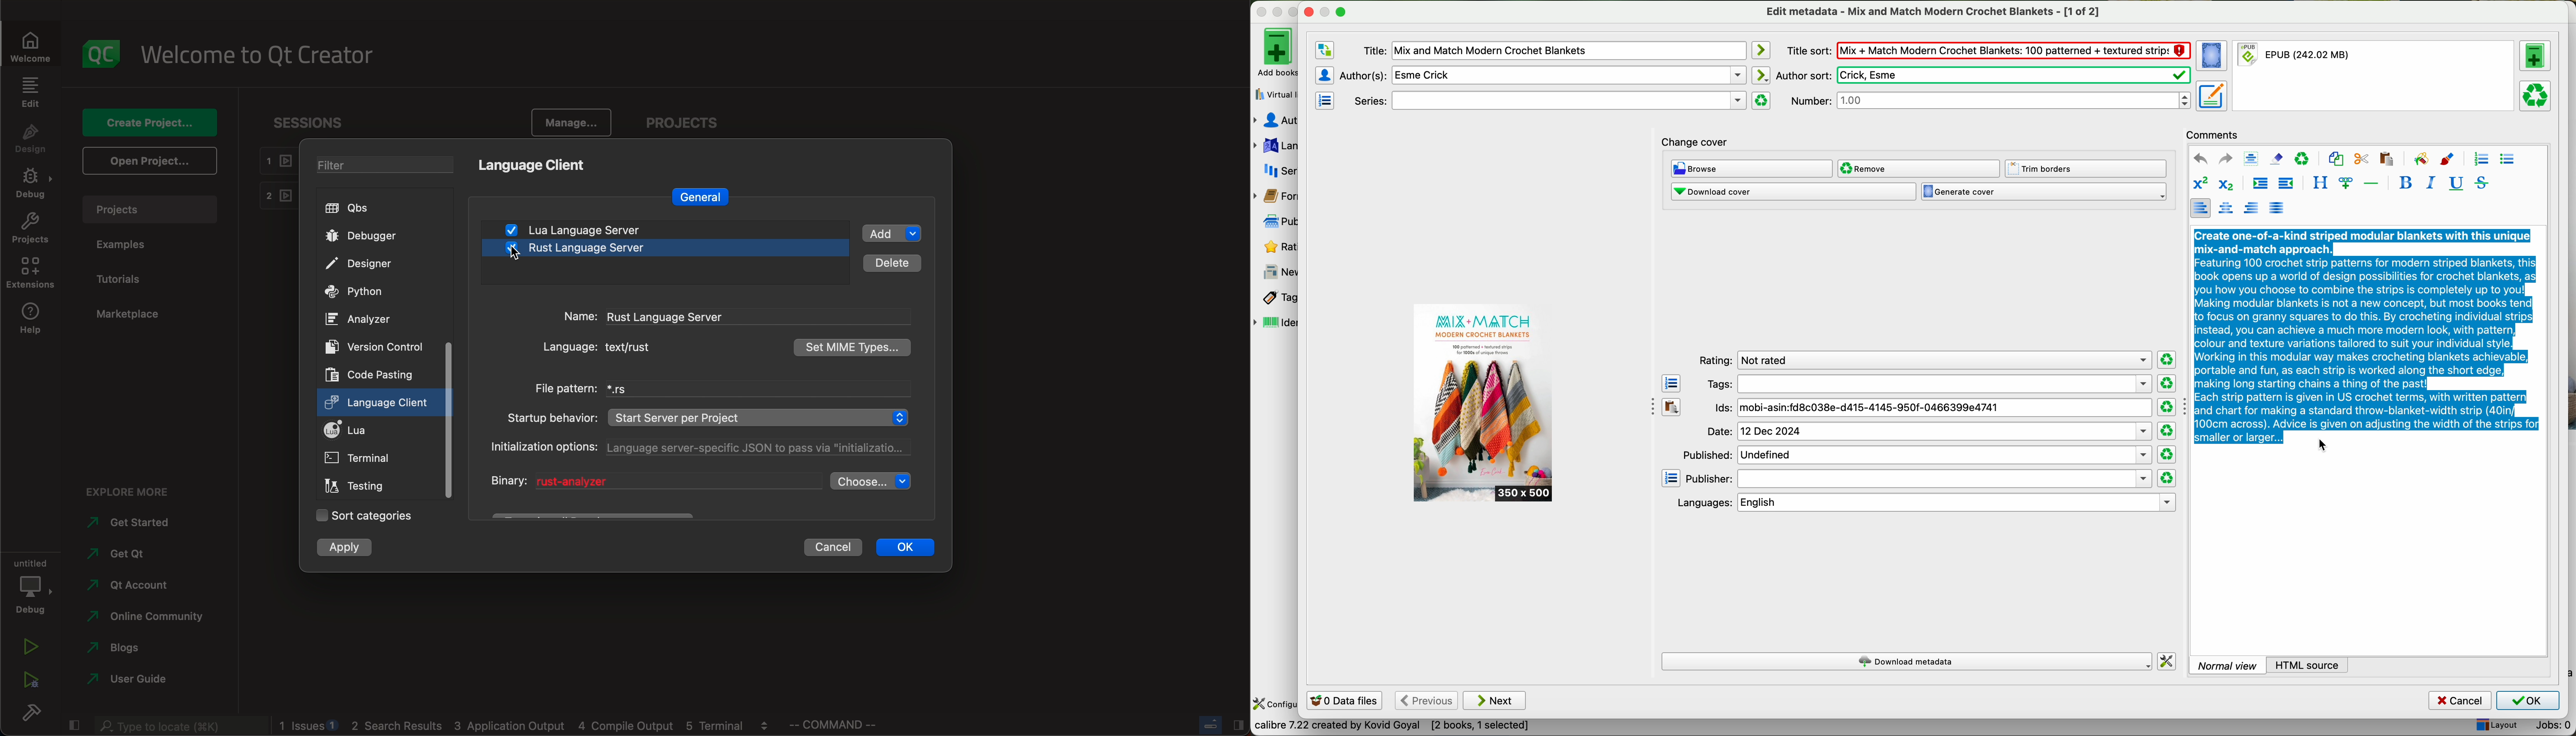 This screenshot has height=756, width=2576. What do you see at coordinates (73, 726) in the screenshot?
I see `close slide bar` at bounding box center [73, 726].